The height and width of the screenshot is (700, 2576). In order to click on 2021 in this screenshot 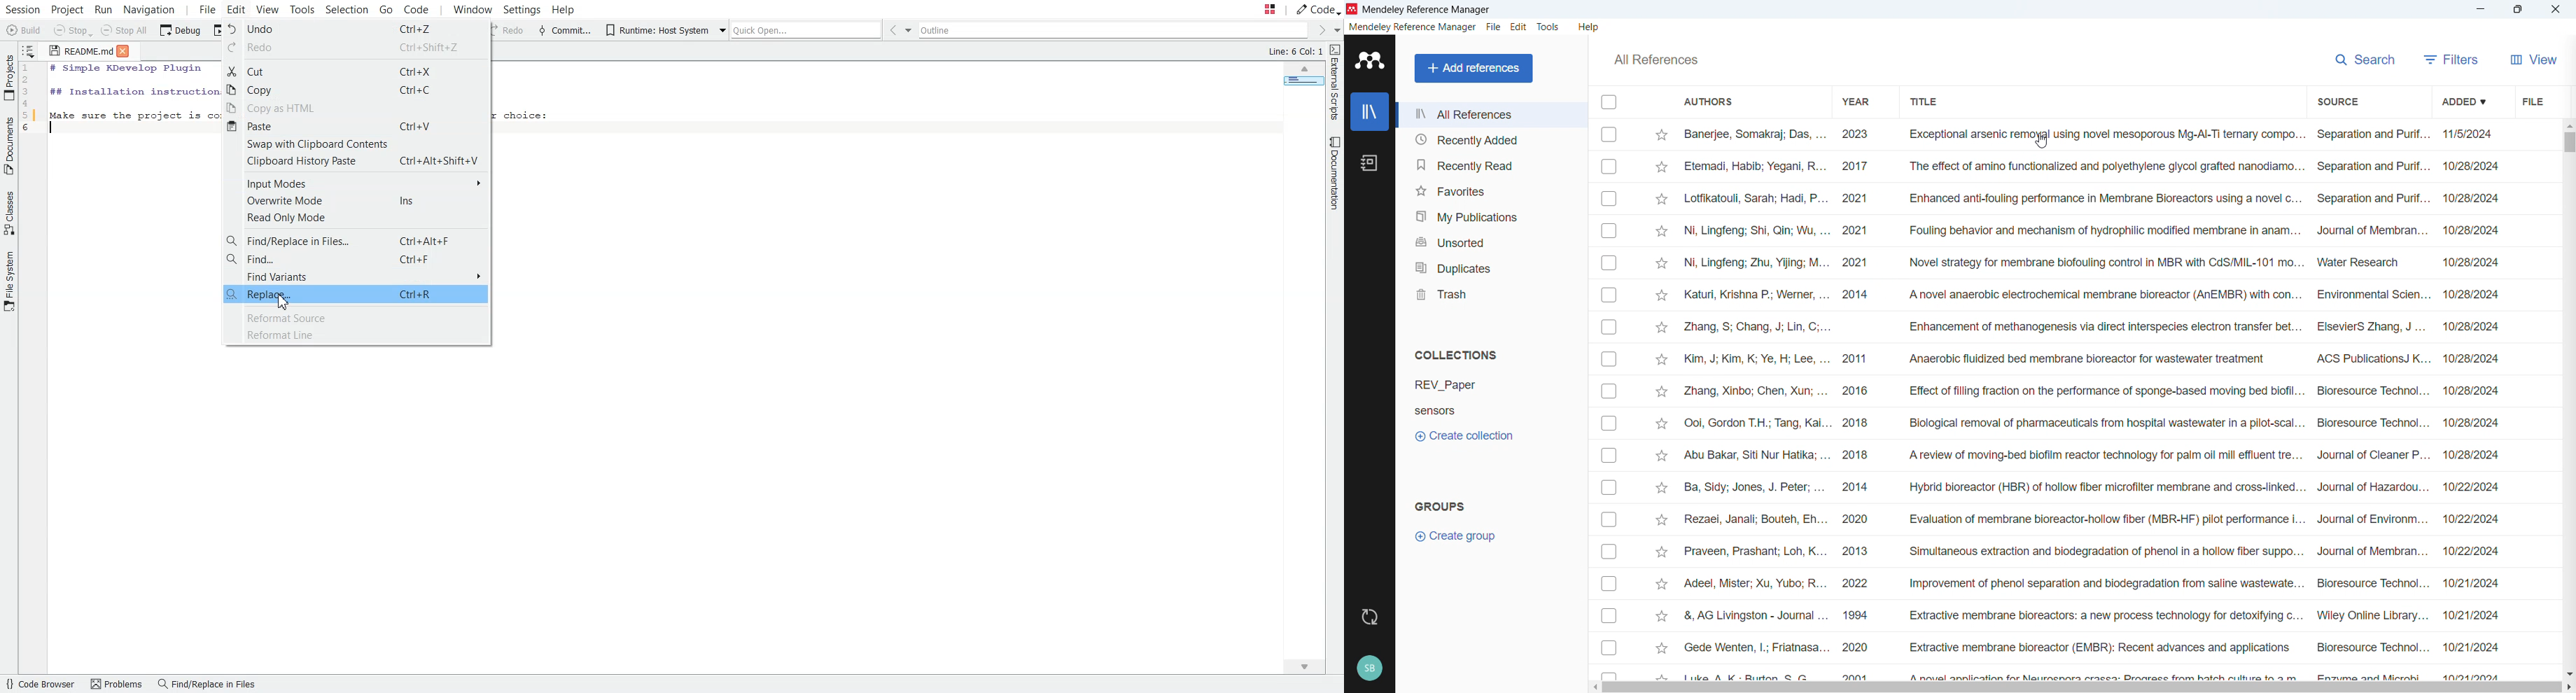, I will do `click(1860, 232)`.